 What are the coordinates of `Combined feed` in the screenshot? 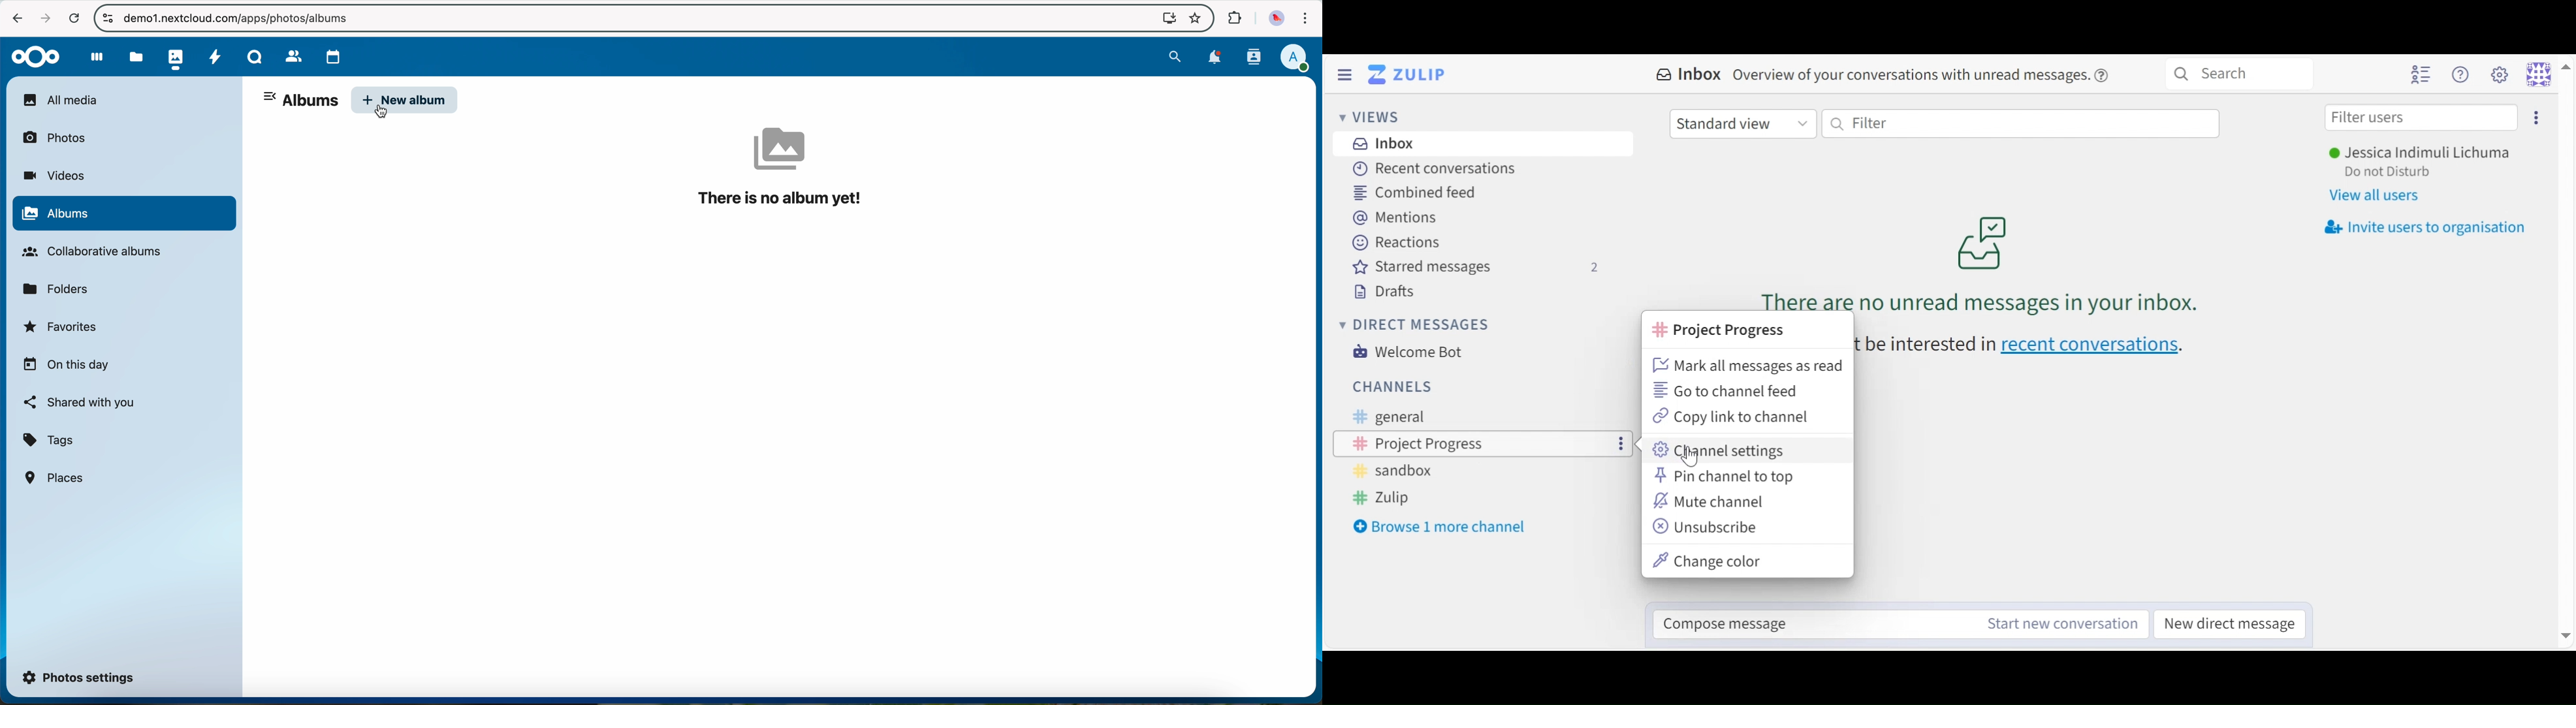 It's located at (1412, 193).